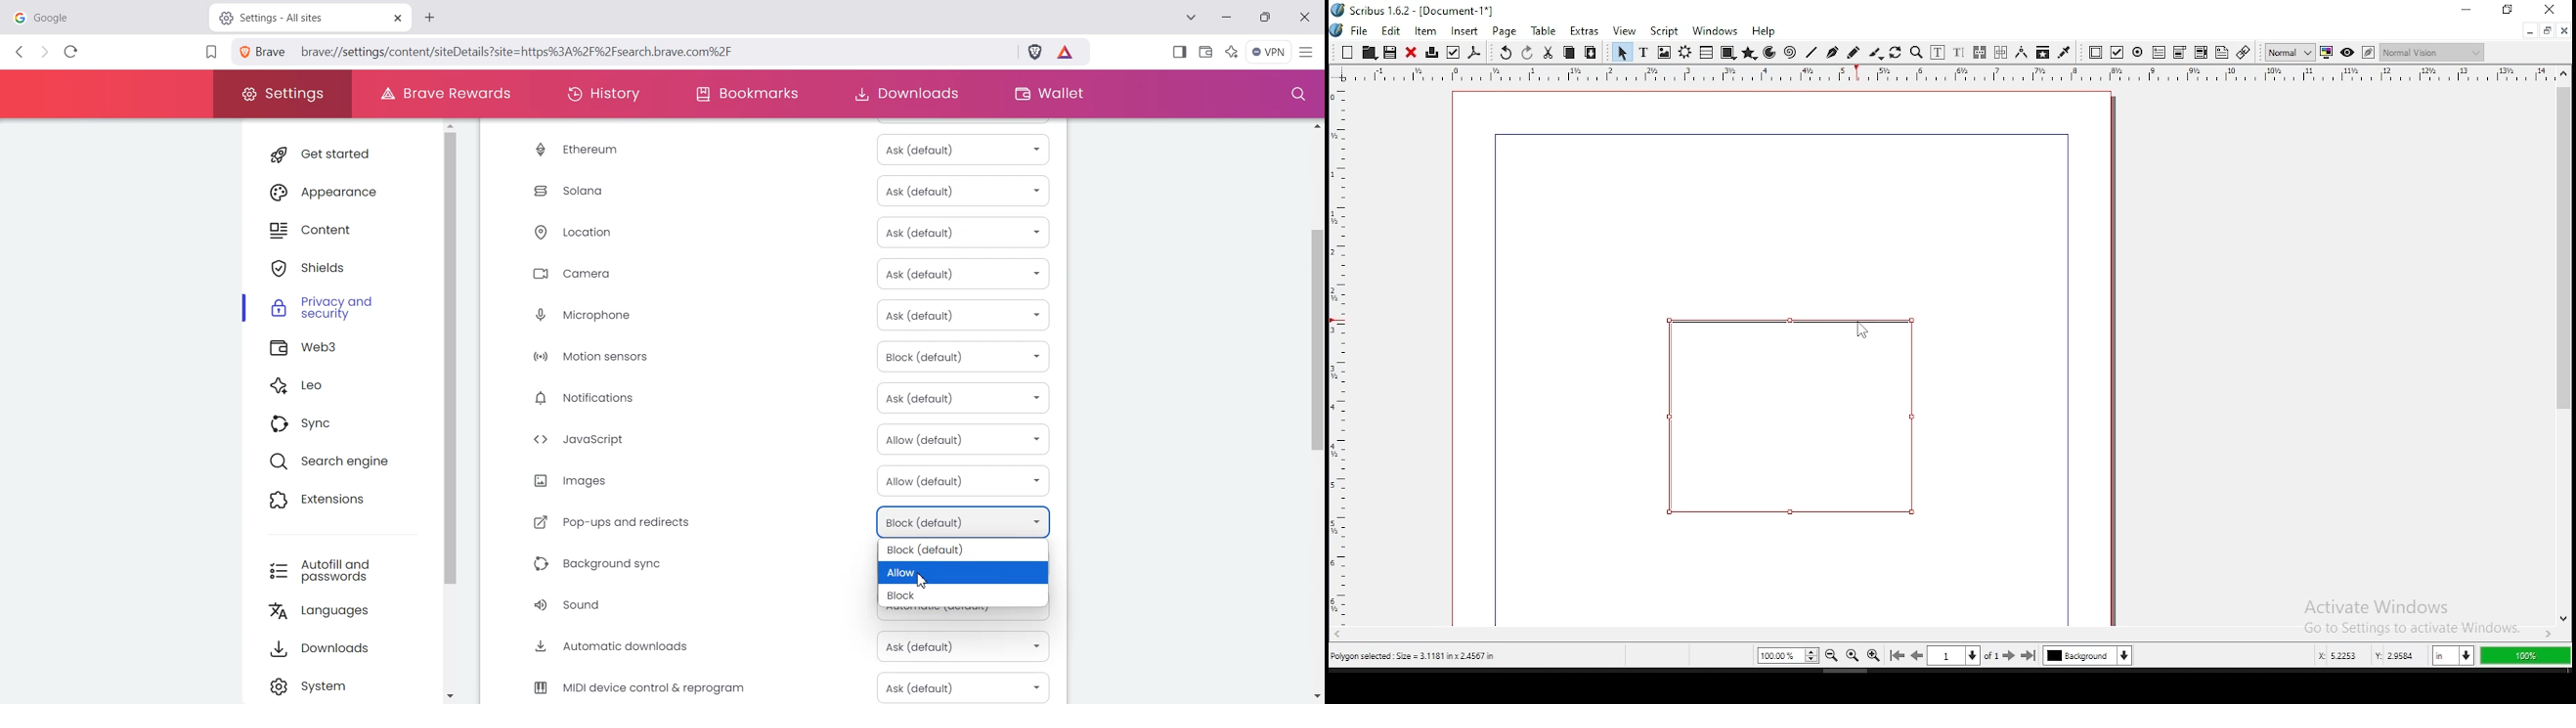  Describe the element at coordinates (1337, 344) in the screenshot. I see `horizontal ruler` at that location.